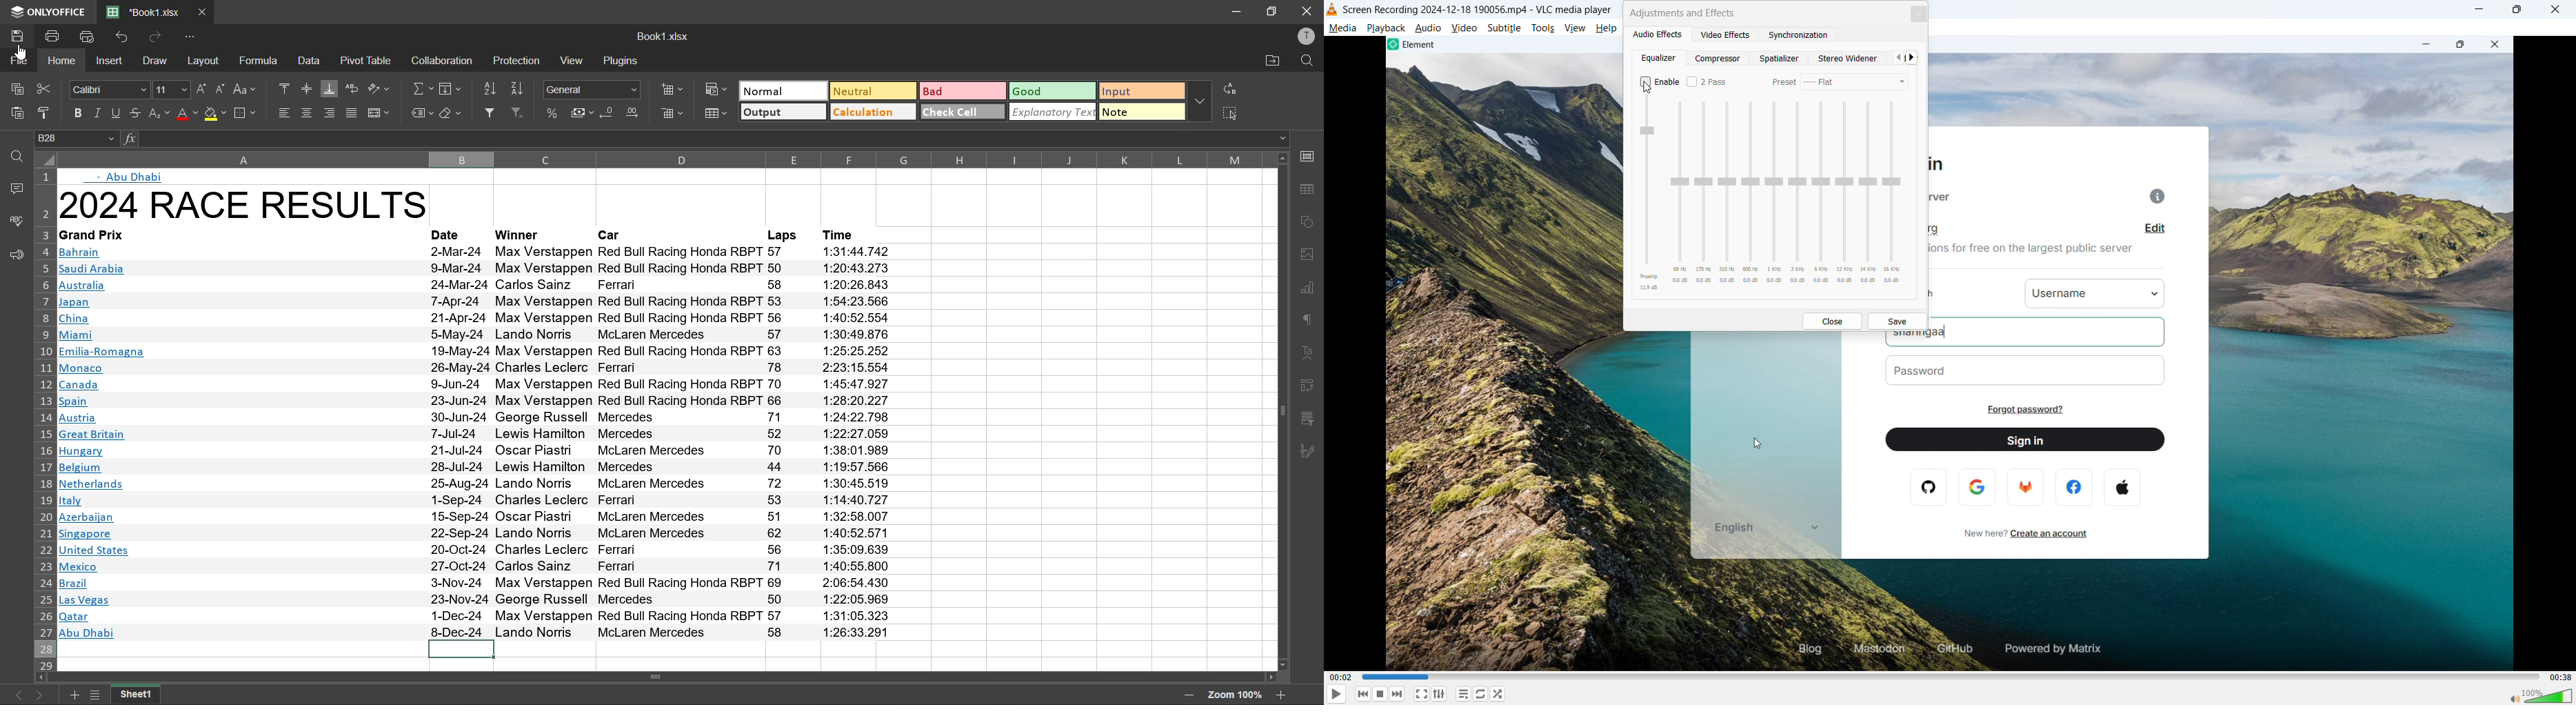  What do you see at coordinates (964, 111) in the screenshot?
I see `check cell` at bounding box center [964, 111].